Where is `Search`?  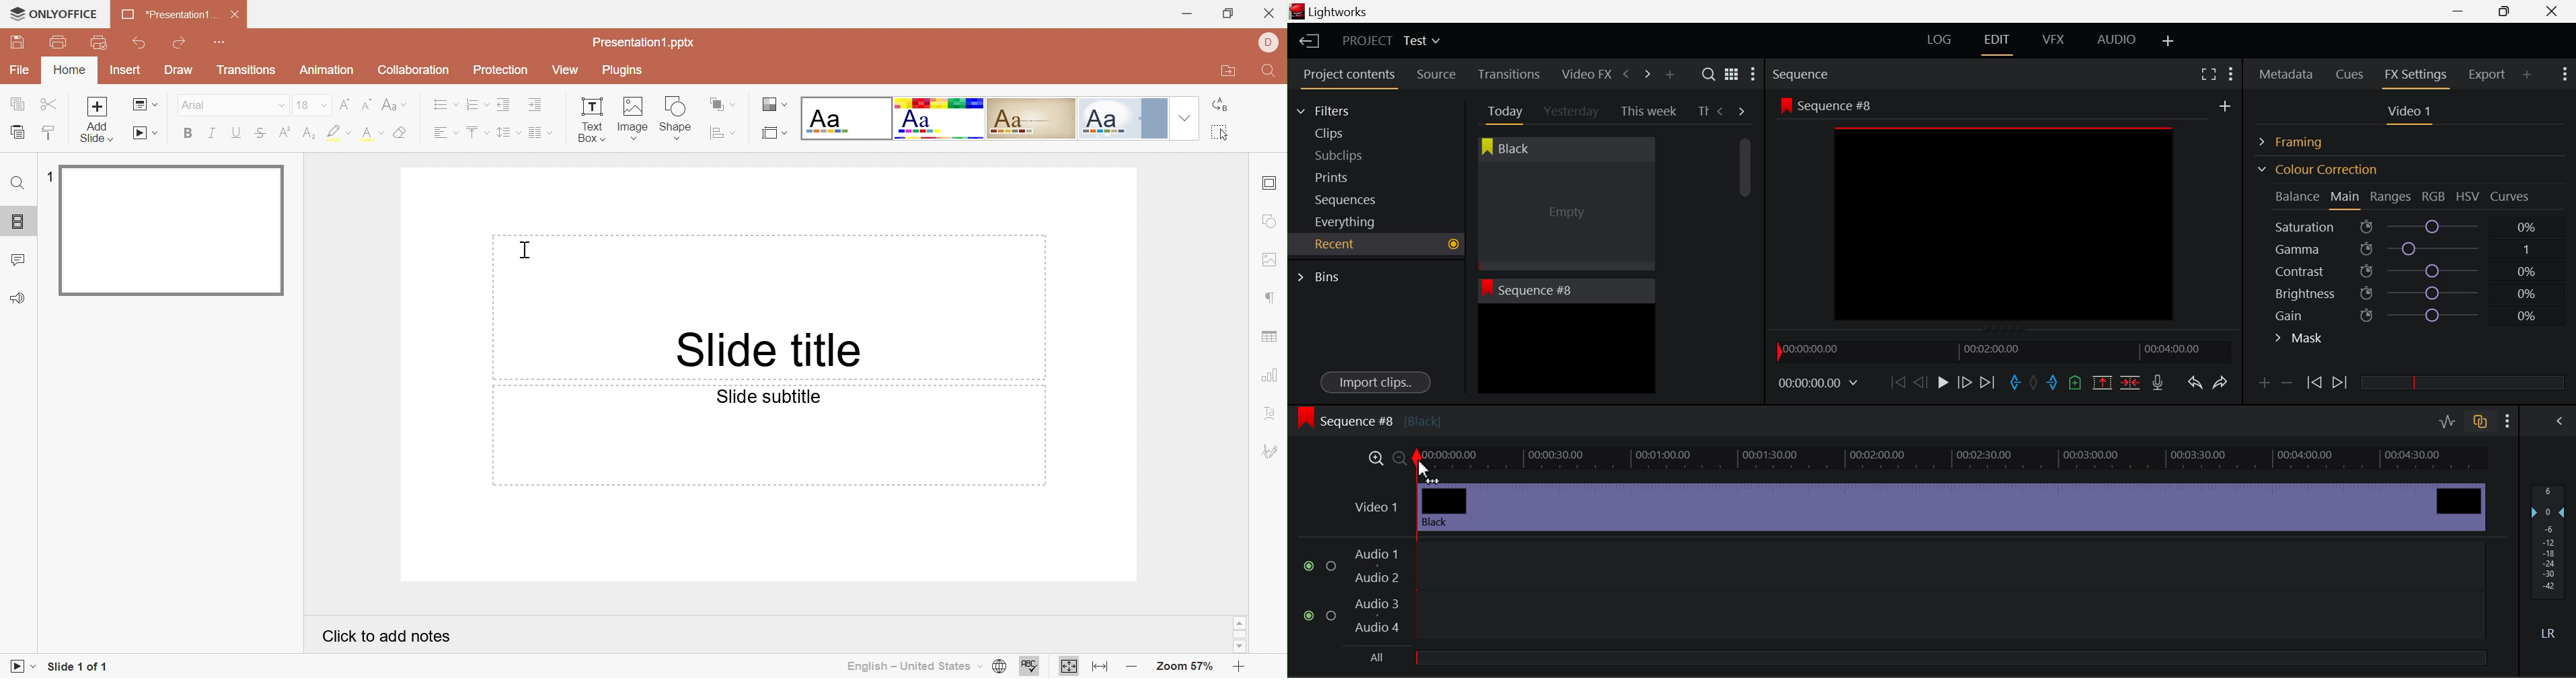 Search is located at coordinates (1710, 75).